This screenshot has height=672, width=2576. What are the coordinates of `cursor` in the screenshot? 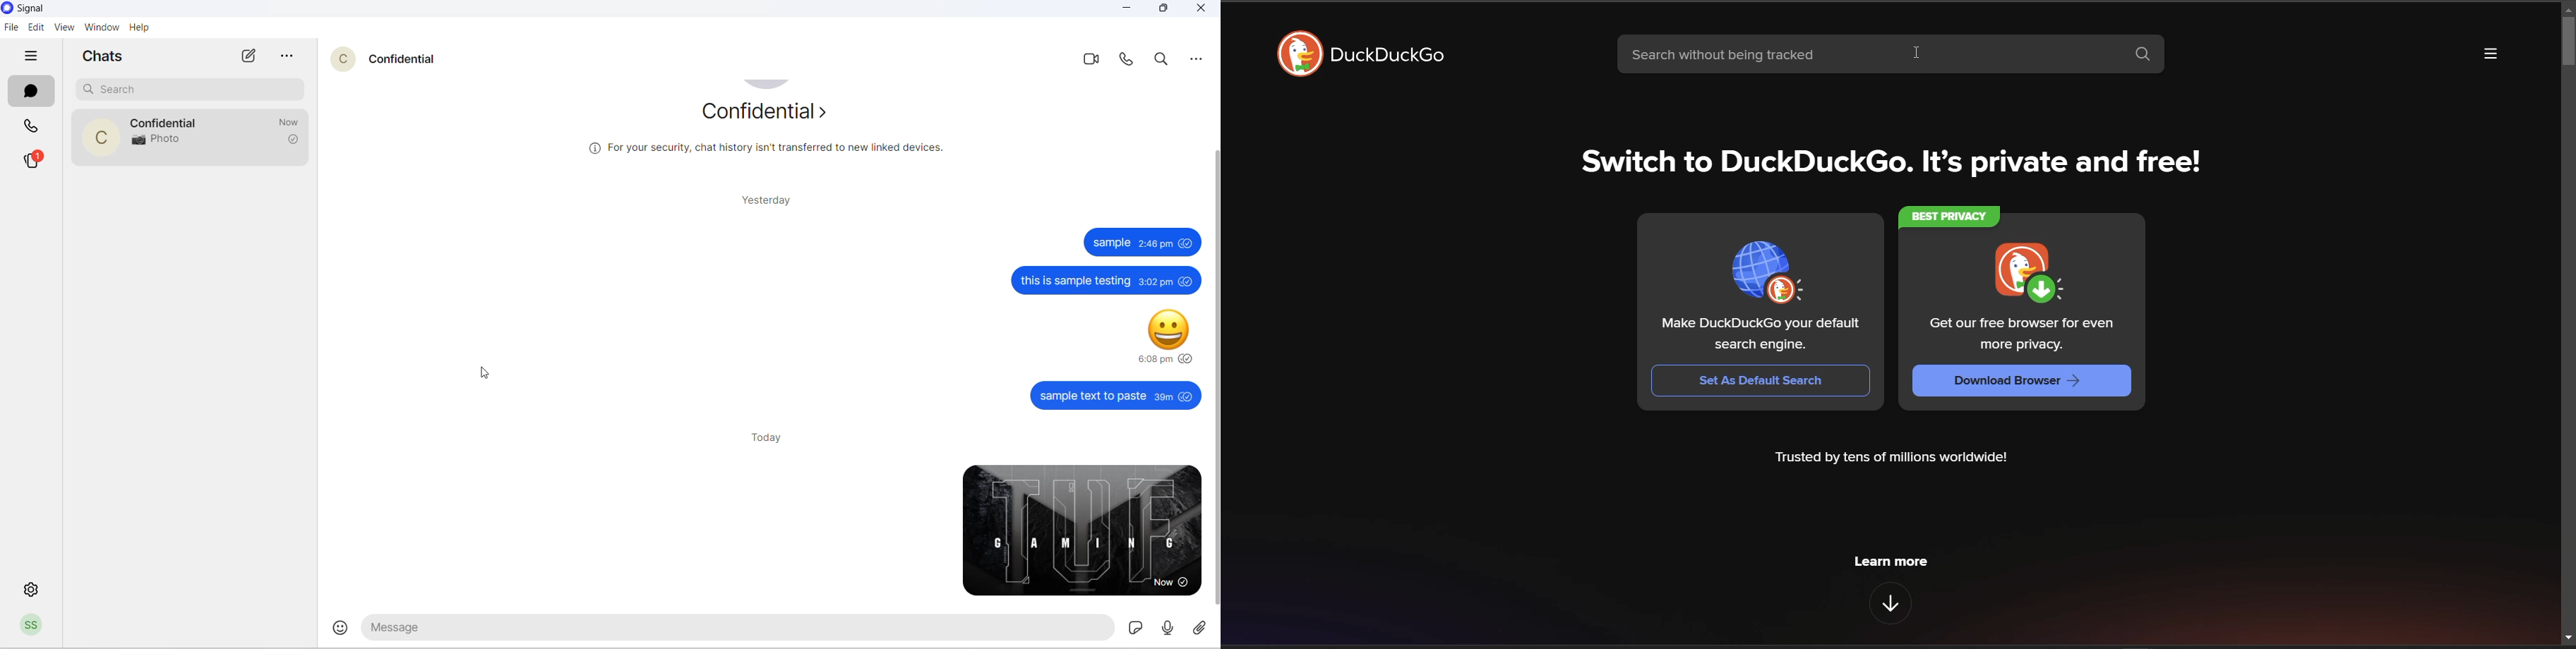 It's located at (486, 372).